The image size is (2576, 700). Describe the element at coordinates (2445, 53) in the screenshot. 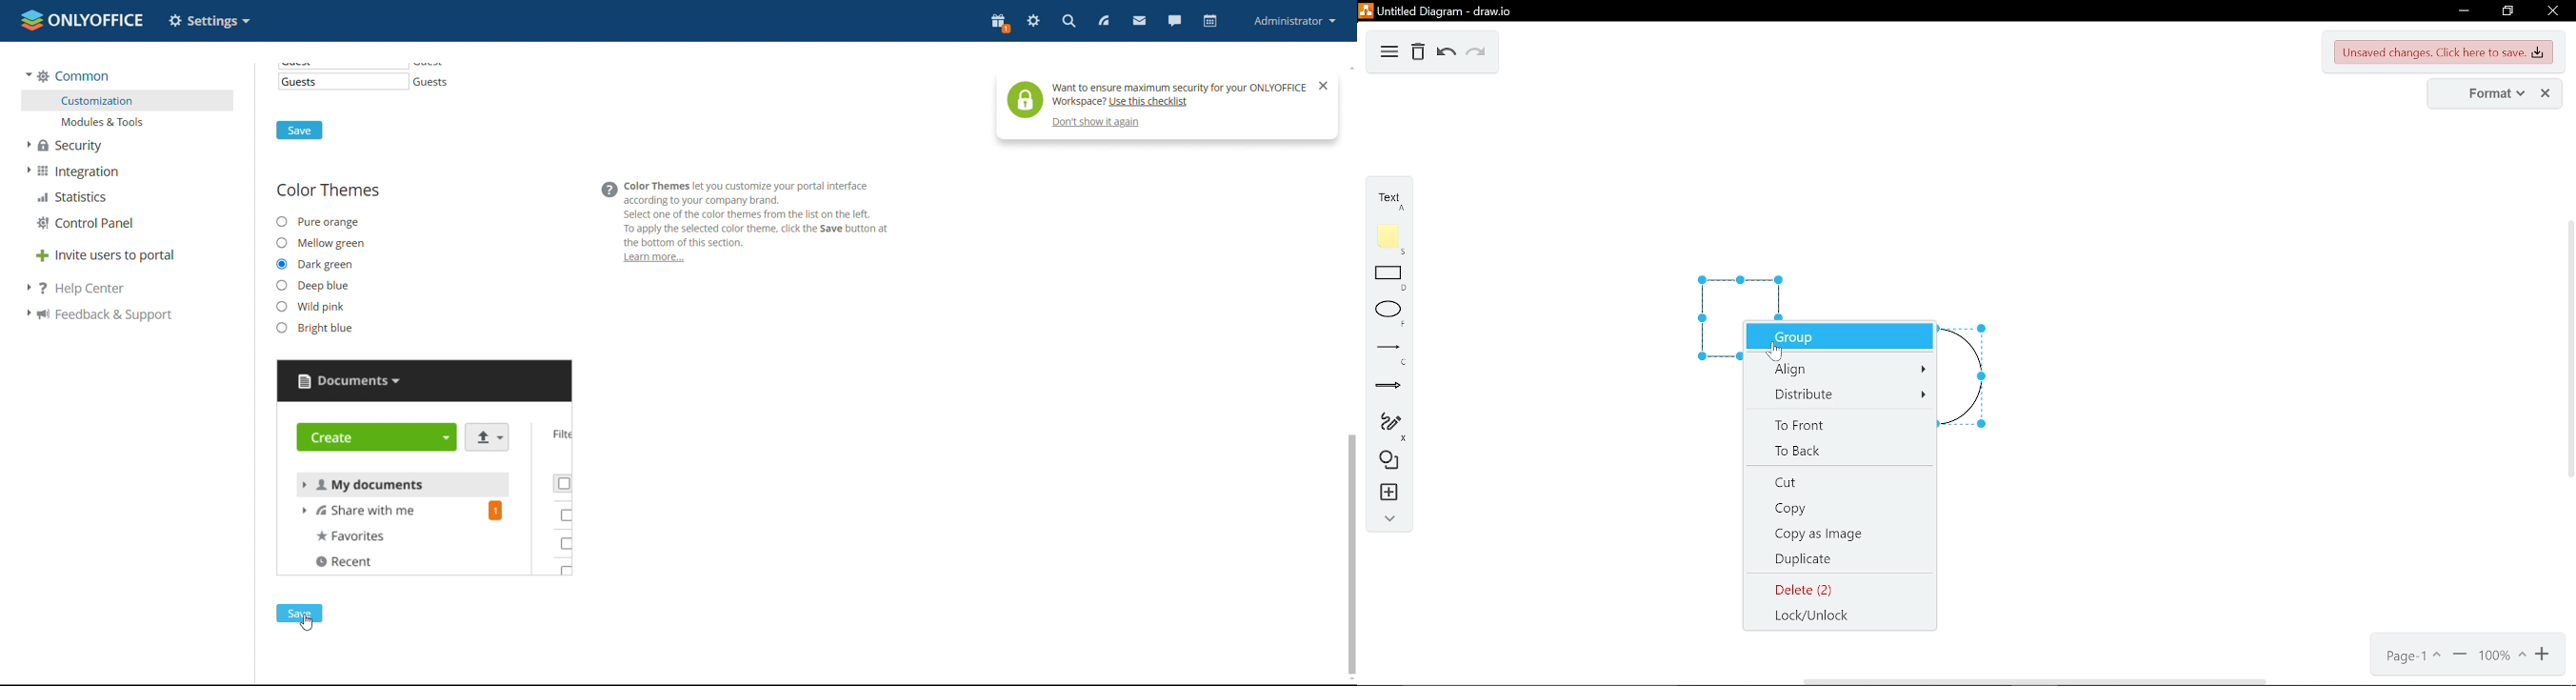

I see `unsaved changes. Click here to save` at that location.